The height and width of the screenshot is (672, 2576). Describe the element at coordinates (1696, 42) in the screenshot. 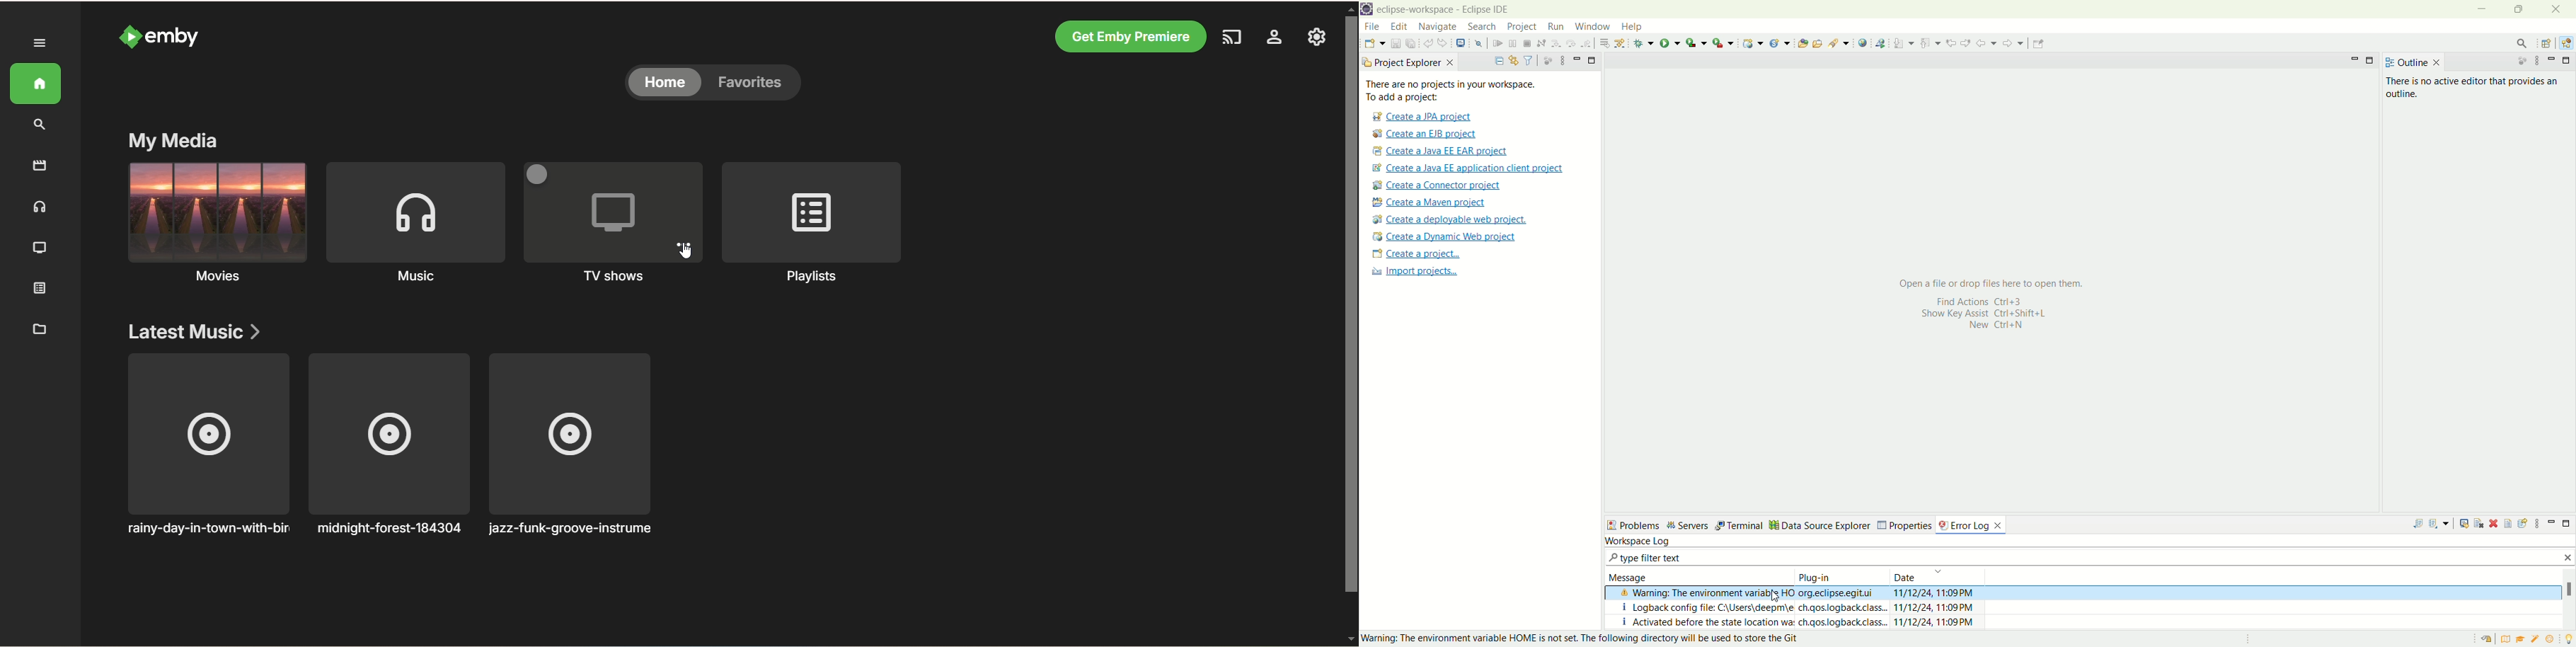

I see `coverage` at that location.